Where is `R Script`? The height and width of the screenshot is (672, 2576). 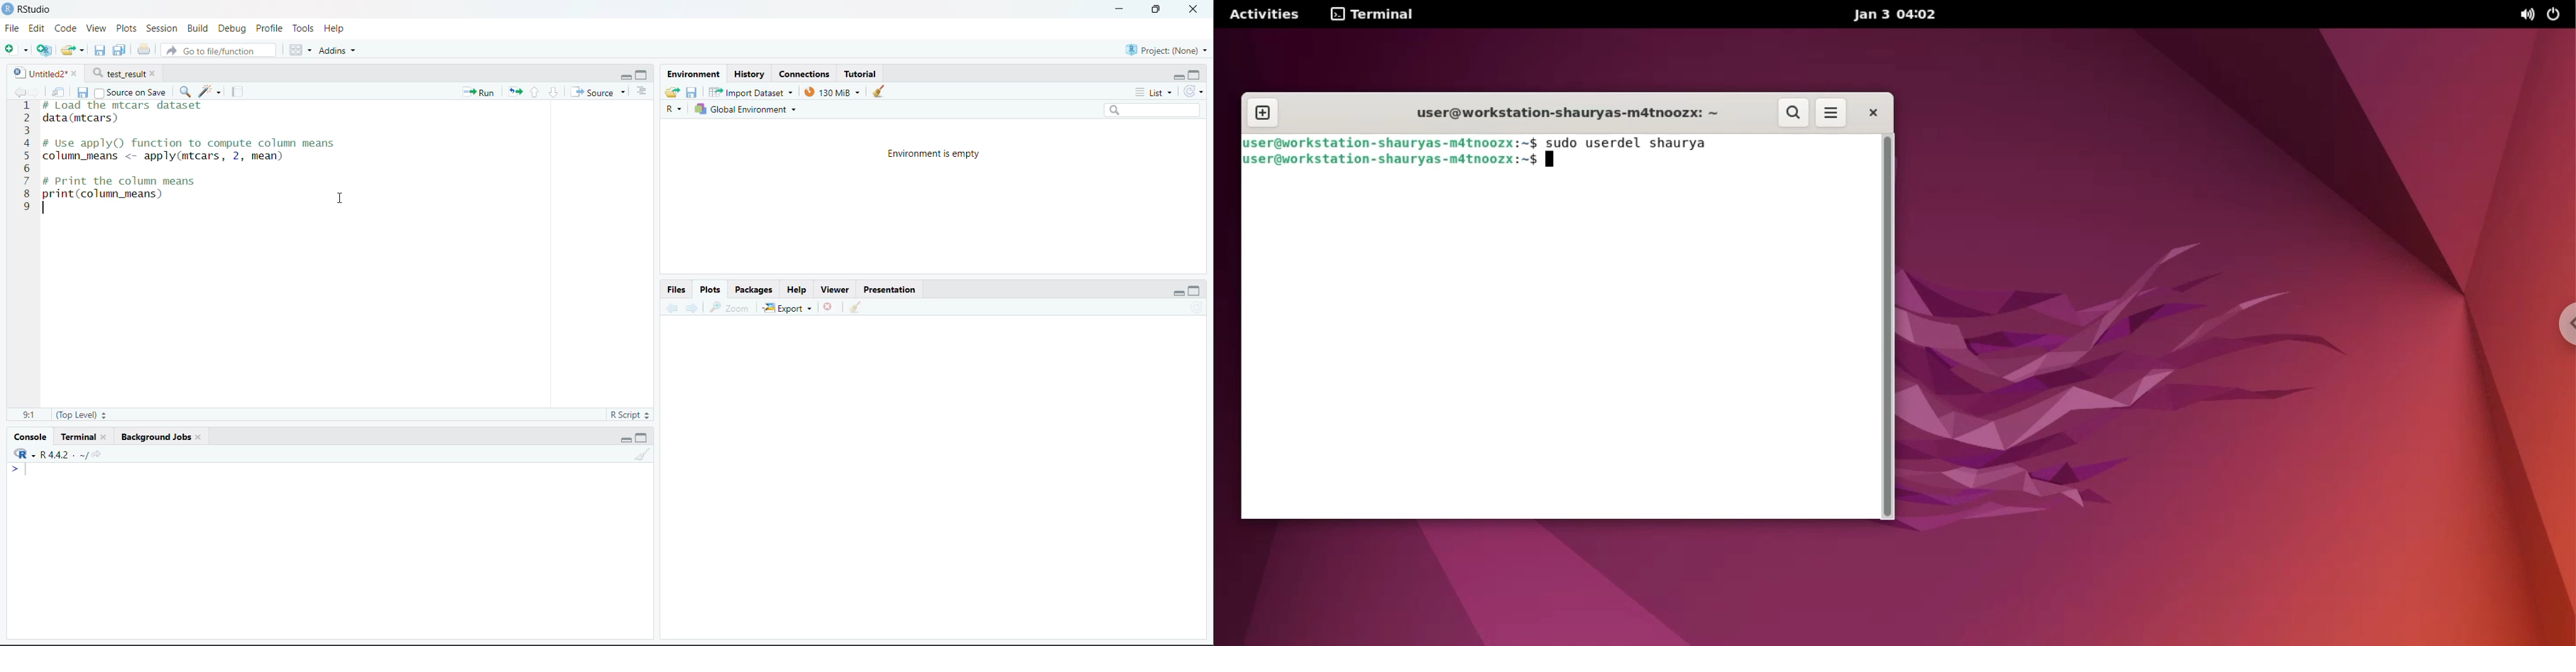 R Script is located at coordinates (631, 415).